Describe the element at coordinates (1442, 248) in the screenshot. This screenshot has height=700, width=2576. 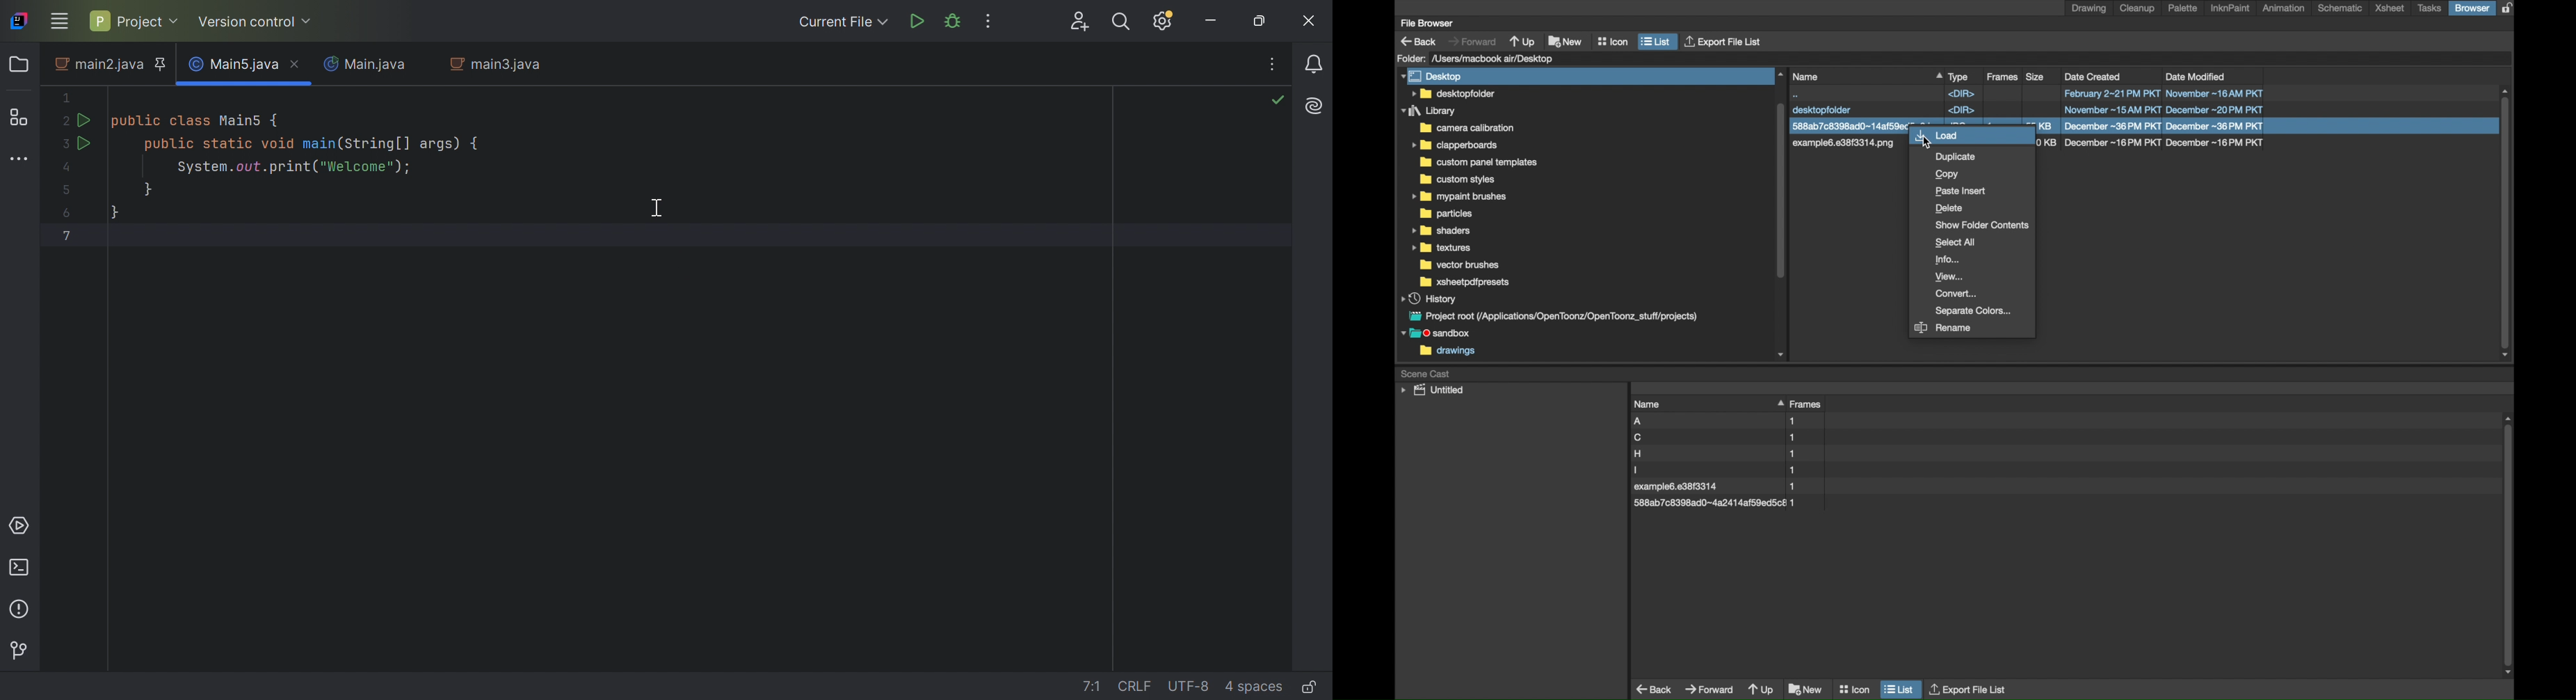
I see `folder` at that location.